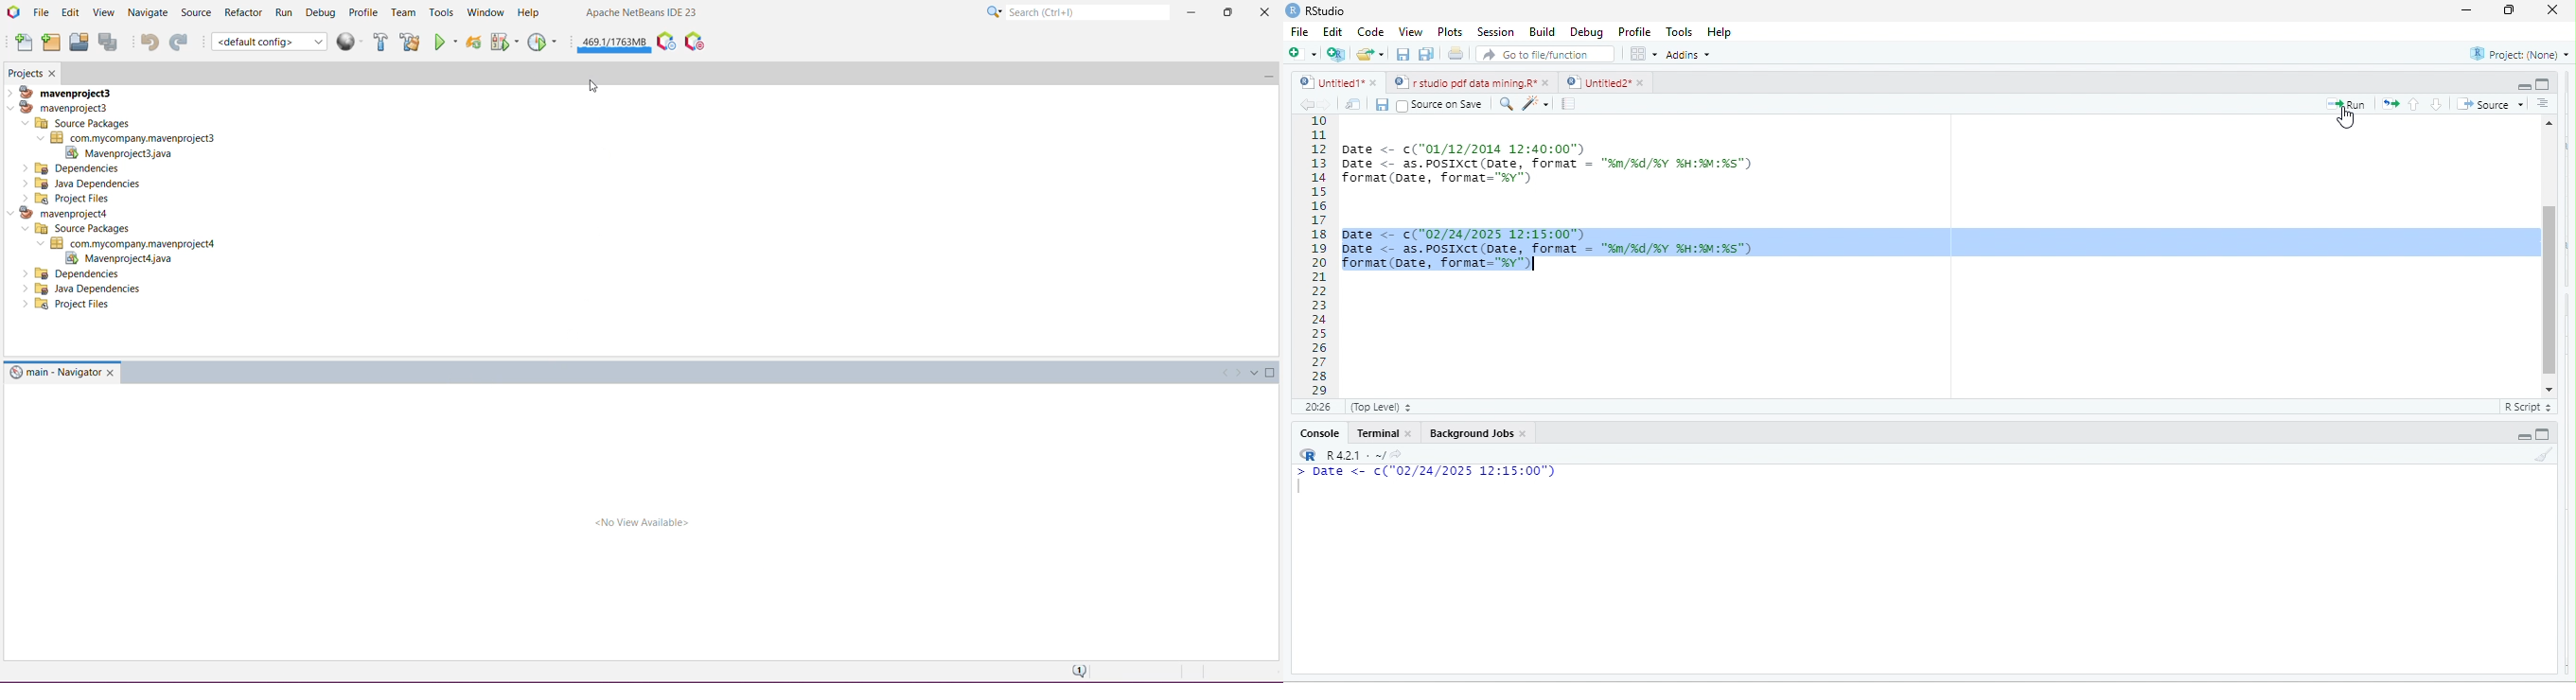 The height and width of the screenshot is (700, 2576). I want to click on (Top Level) , so click(1378, 410).